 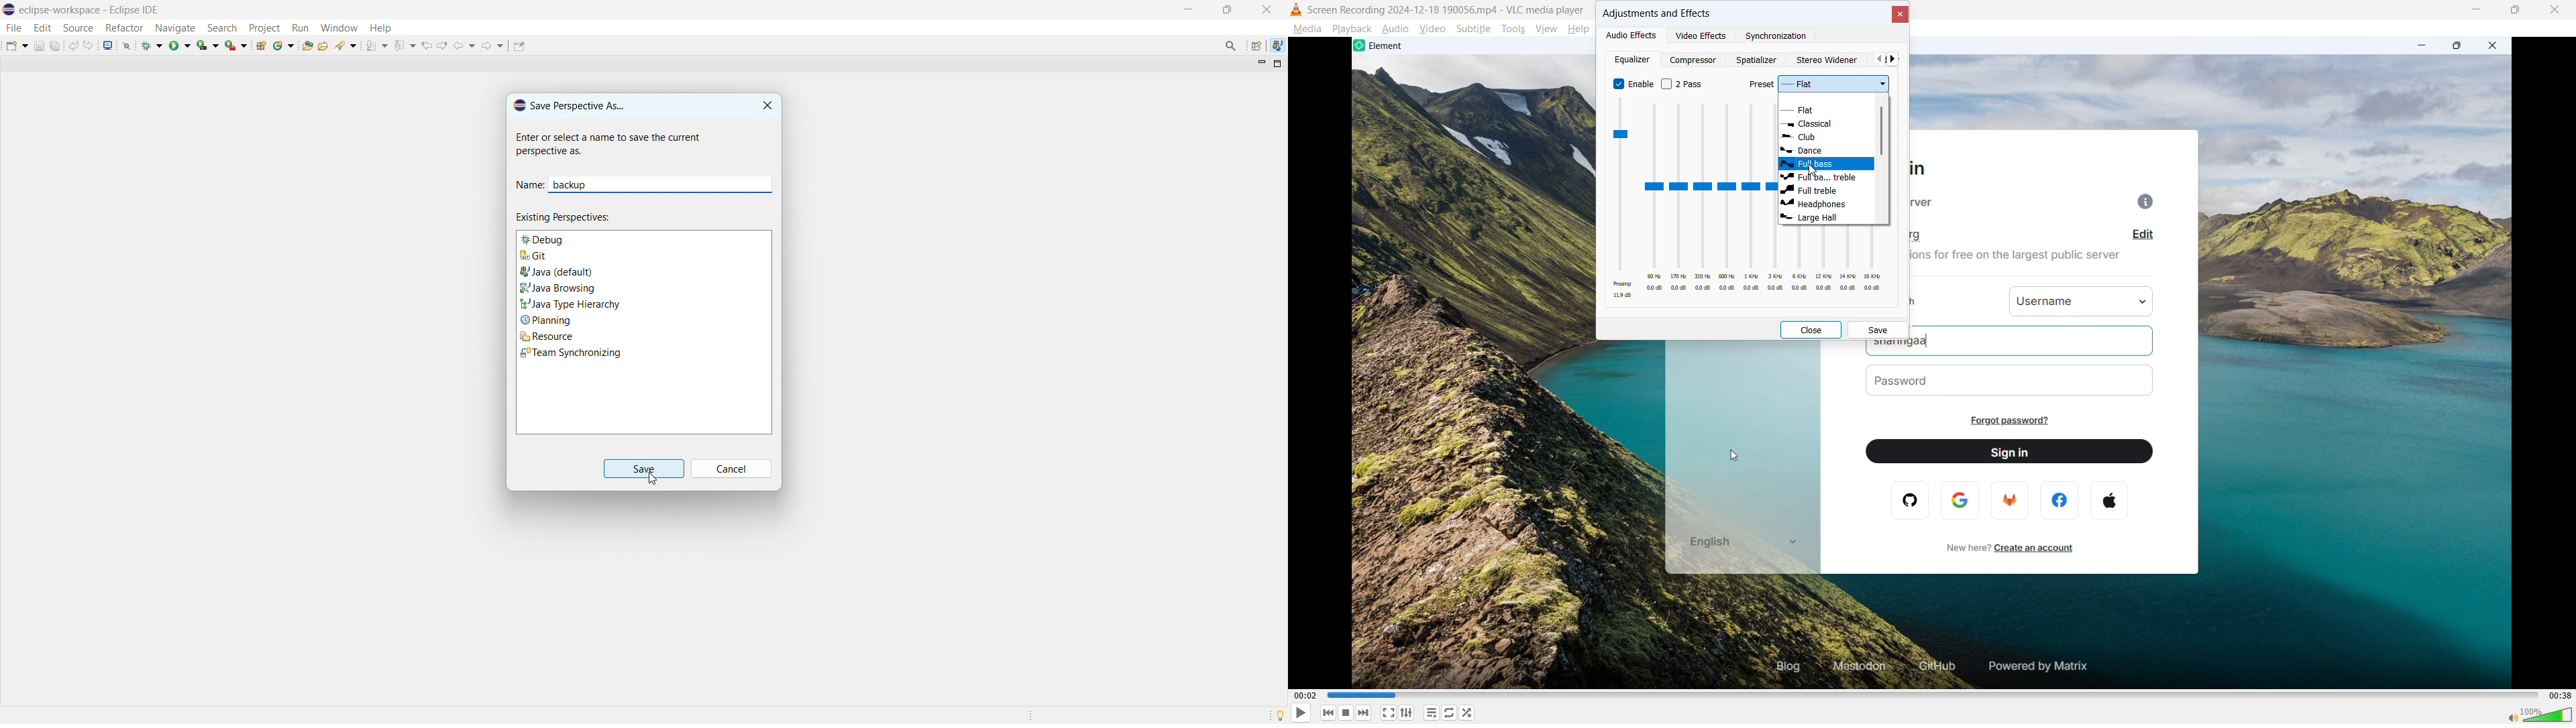 What do you see at coordinates (1297, 10) in the screenshot?
I see `Logo ` at bounding box center [1297, 10].